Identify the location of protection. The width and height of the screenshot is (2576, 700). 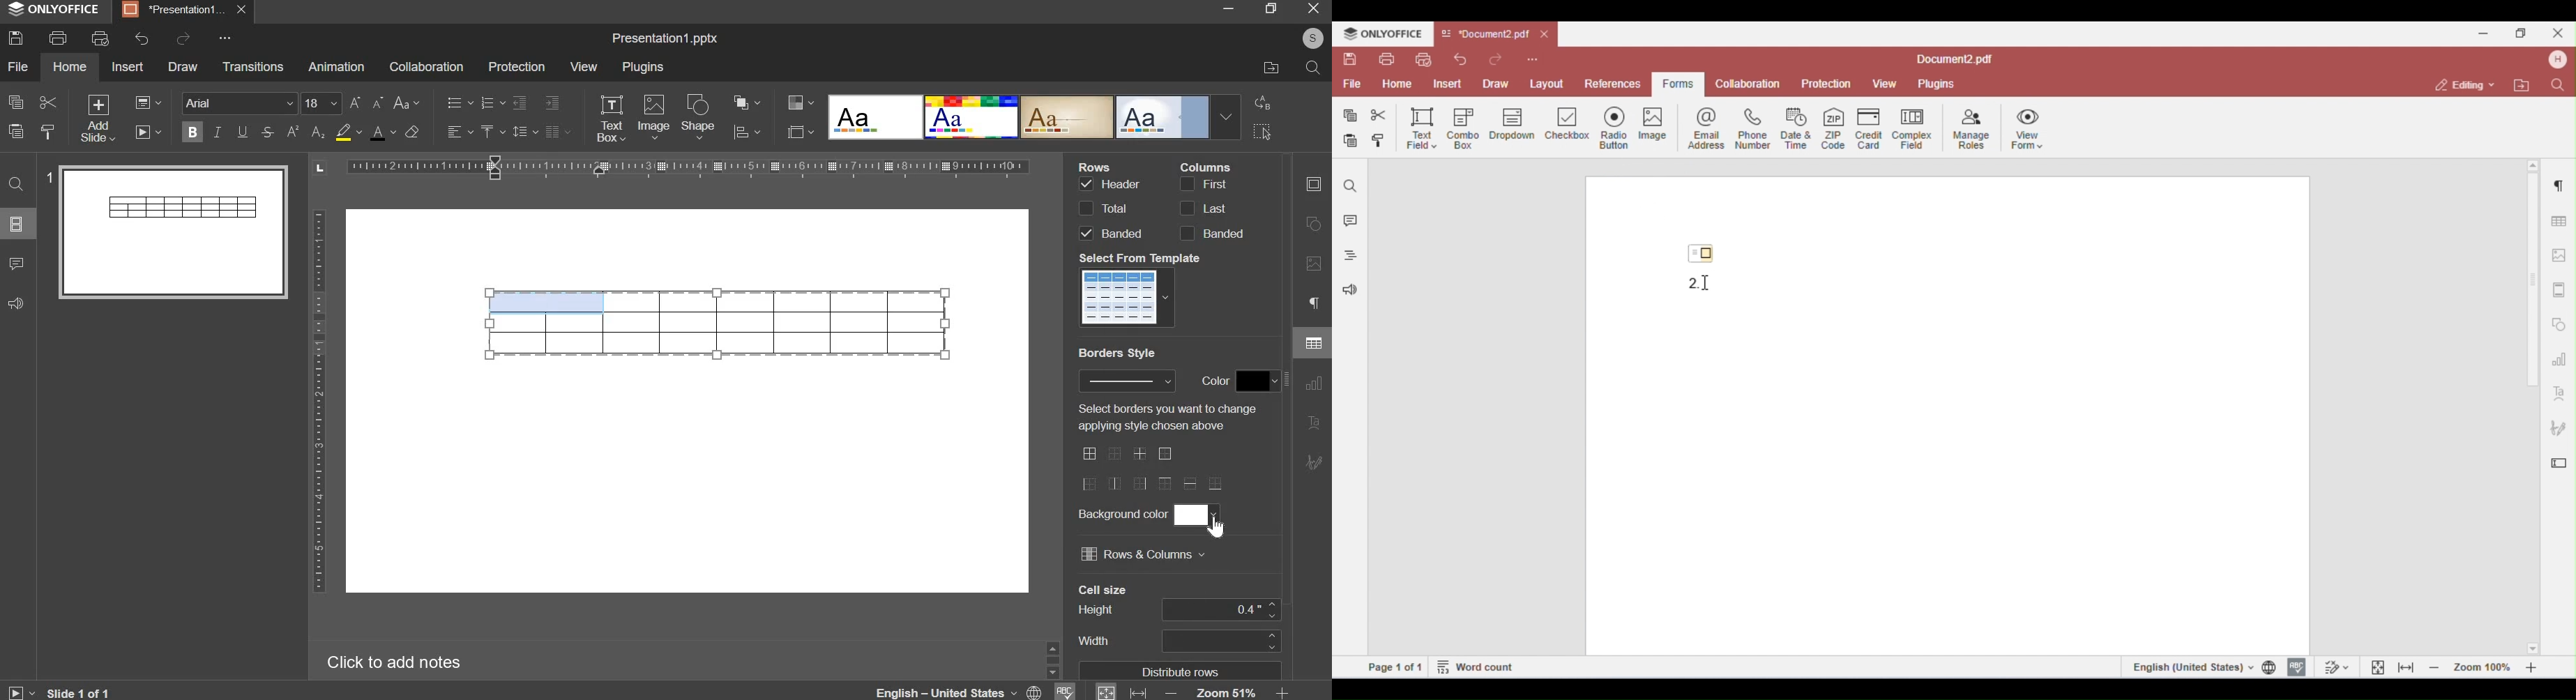
(516, 67).